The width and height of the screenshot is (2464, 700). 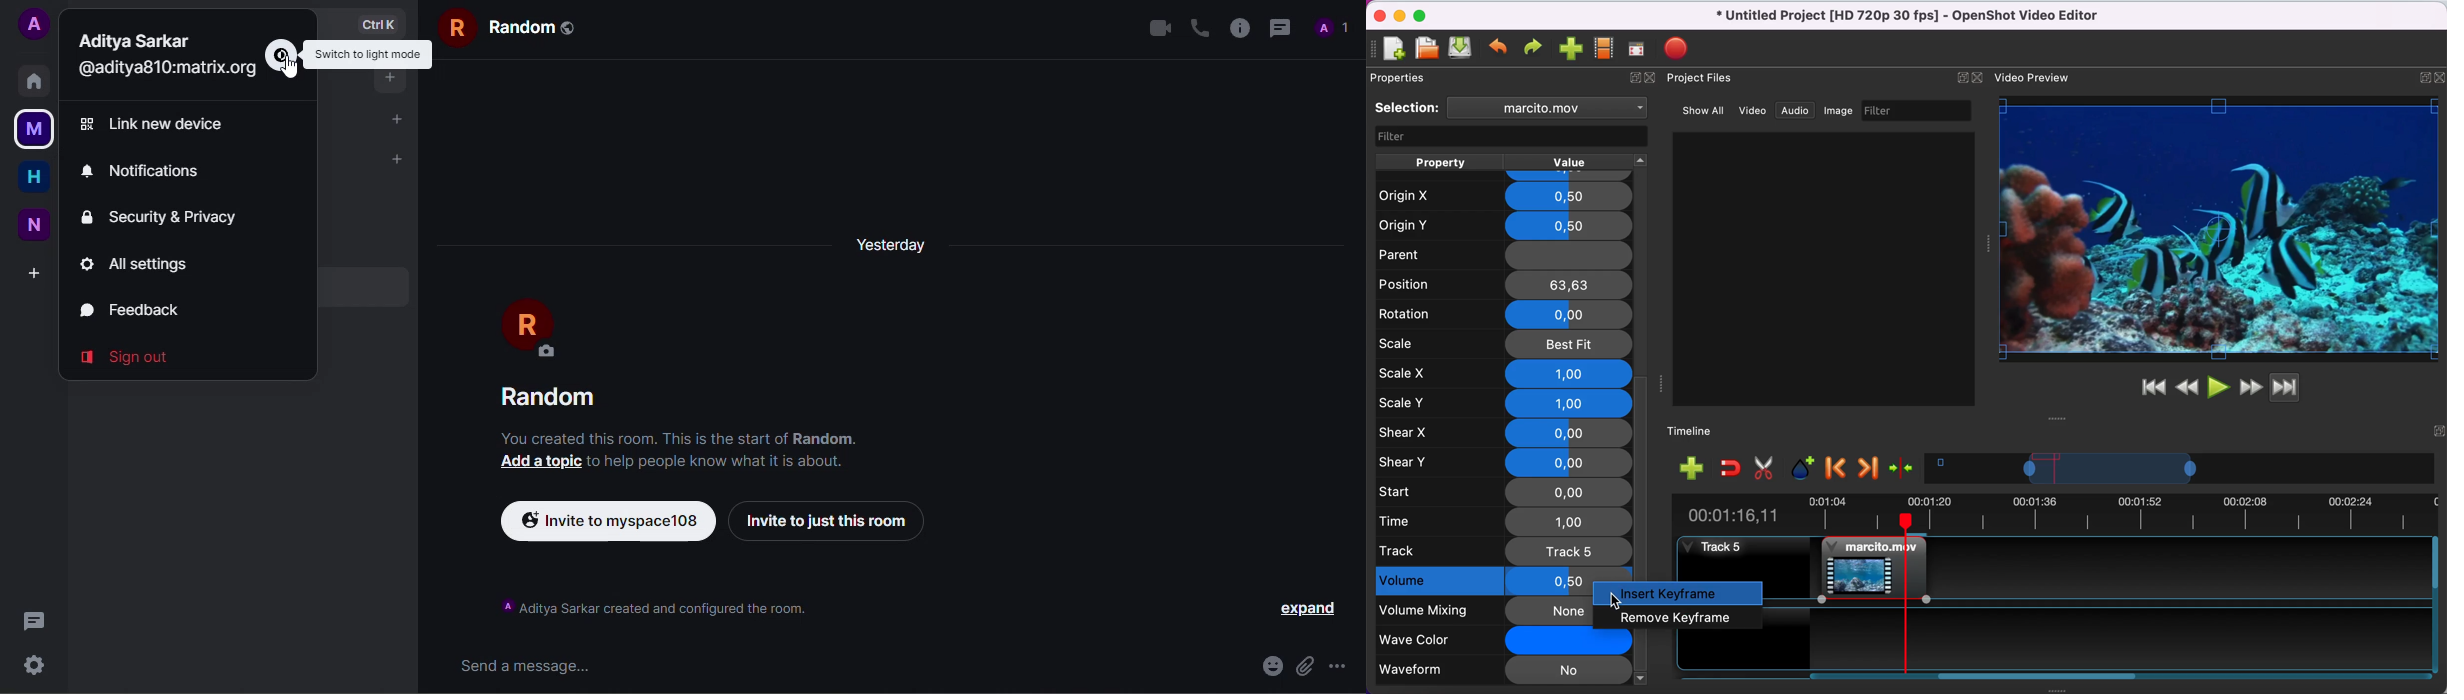 What do you see at coordinates (2220, 230) in the screenshot?
I see `video preview` at bounding box center [2220, 230].